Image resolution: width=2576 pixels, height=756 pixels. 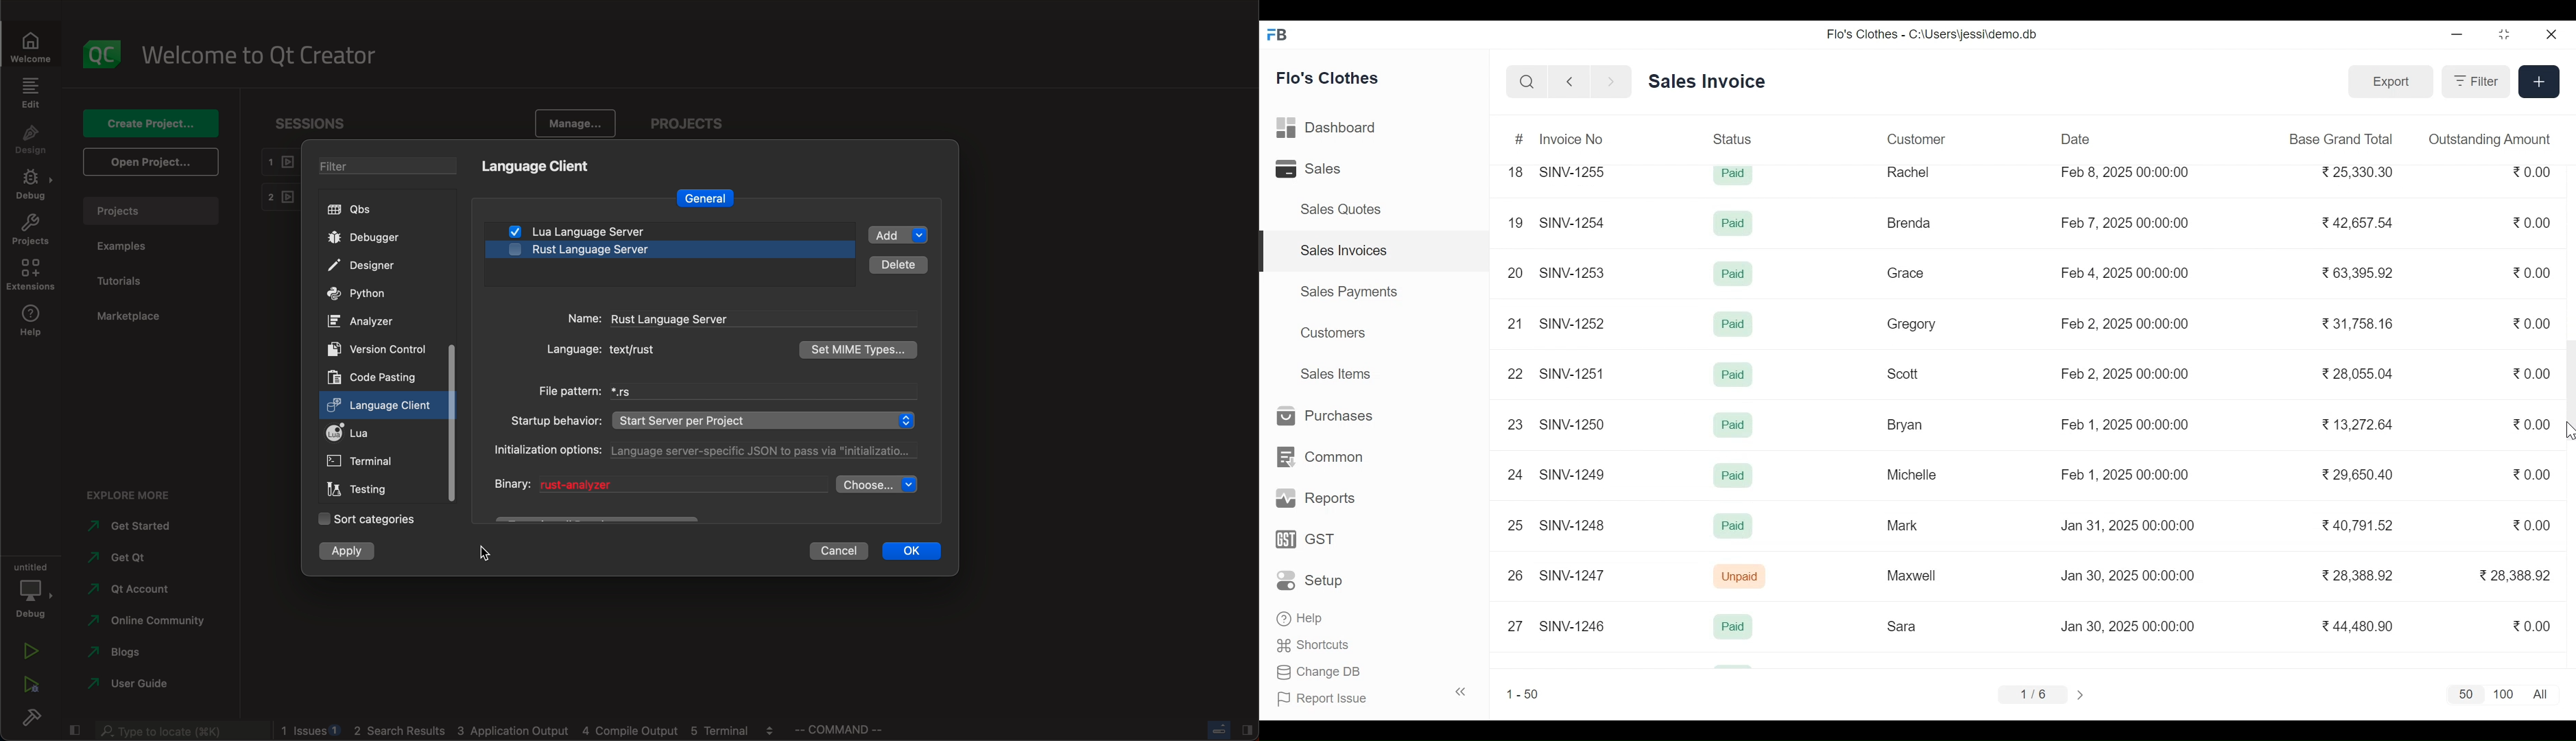 I want to click on 63,395.92, so click(x=2360, y=272).